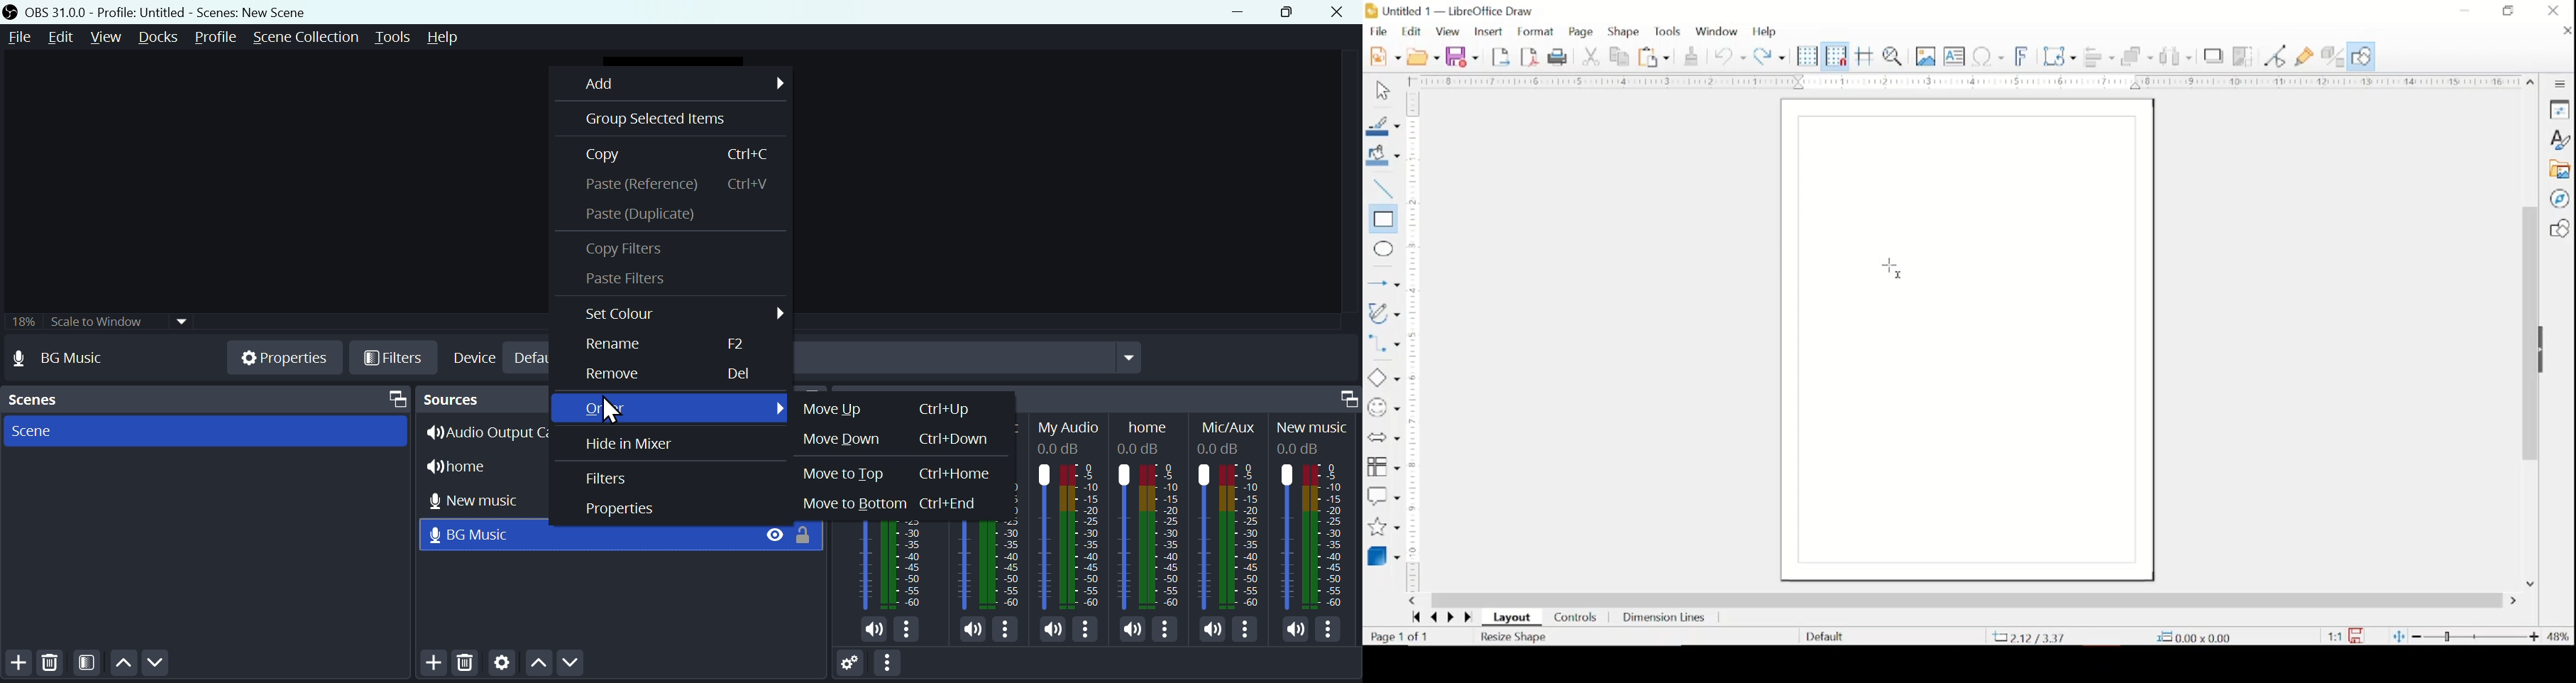 Image resolution: width=2576 pixels, height=700 pixels. Describe the element at coordinates (2559, 199) in the screenshot. I see `navigator` at that location.